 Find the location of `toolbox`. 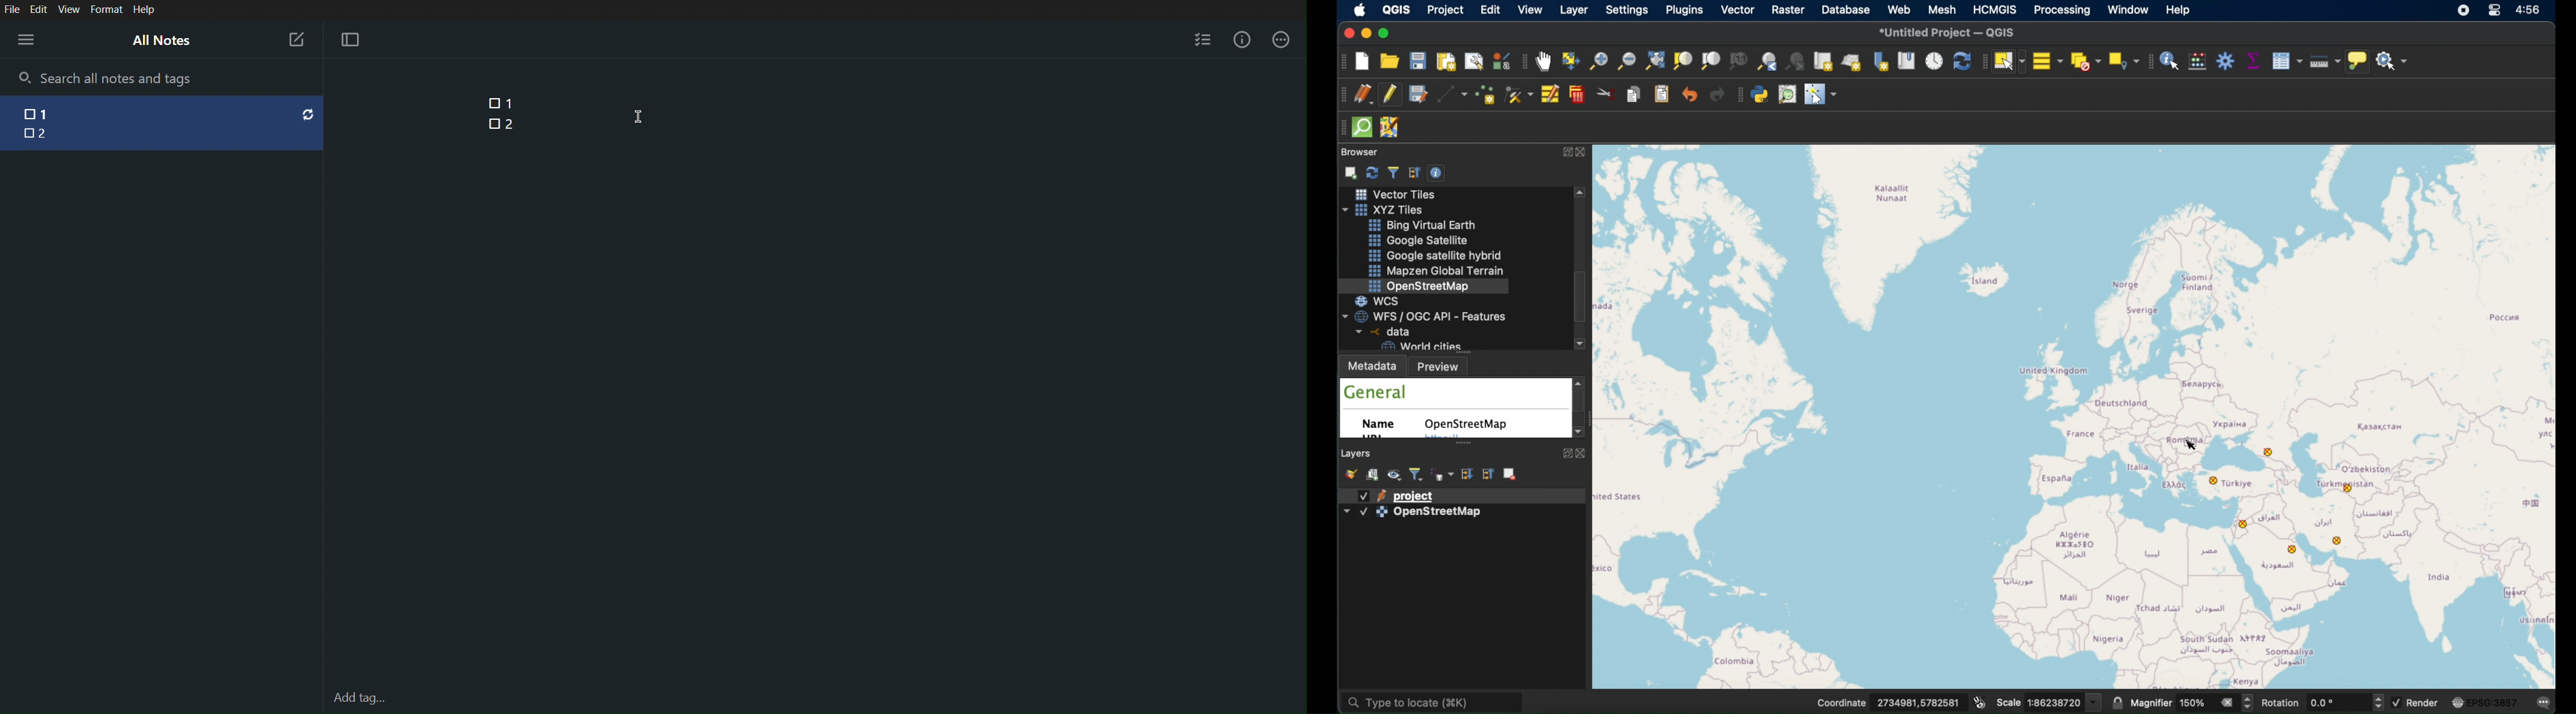

toolbox is located at coordinates (2225, 61).